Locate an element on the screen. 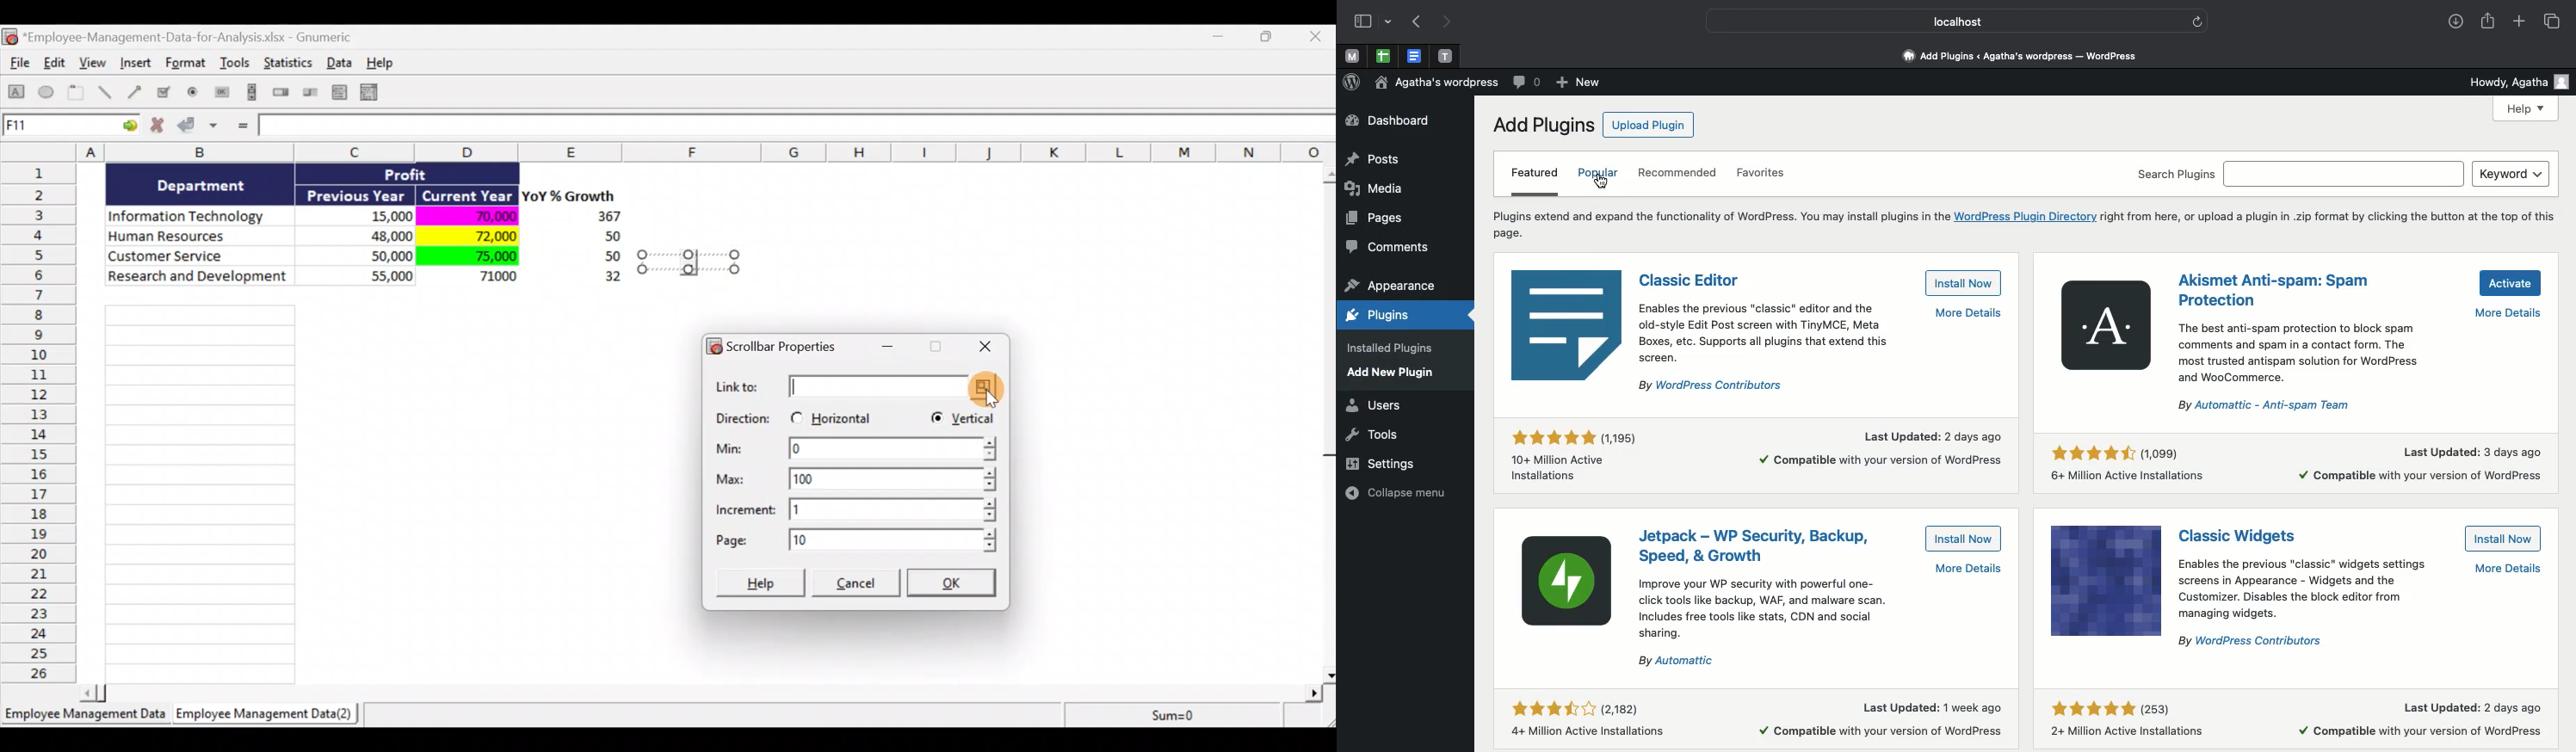 The width and height of the screenshot is (2576, 756). Instructional text is located at coordinates (1757, 348).